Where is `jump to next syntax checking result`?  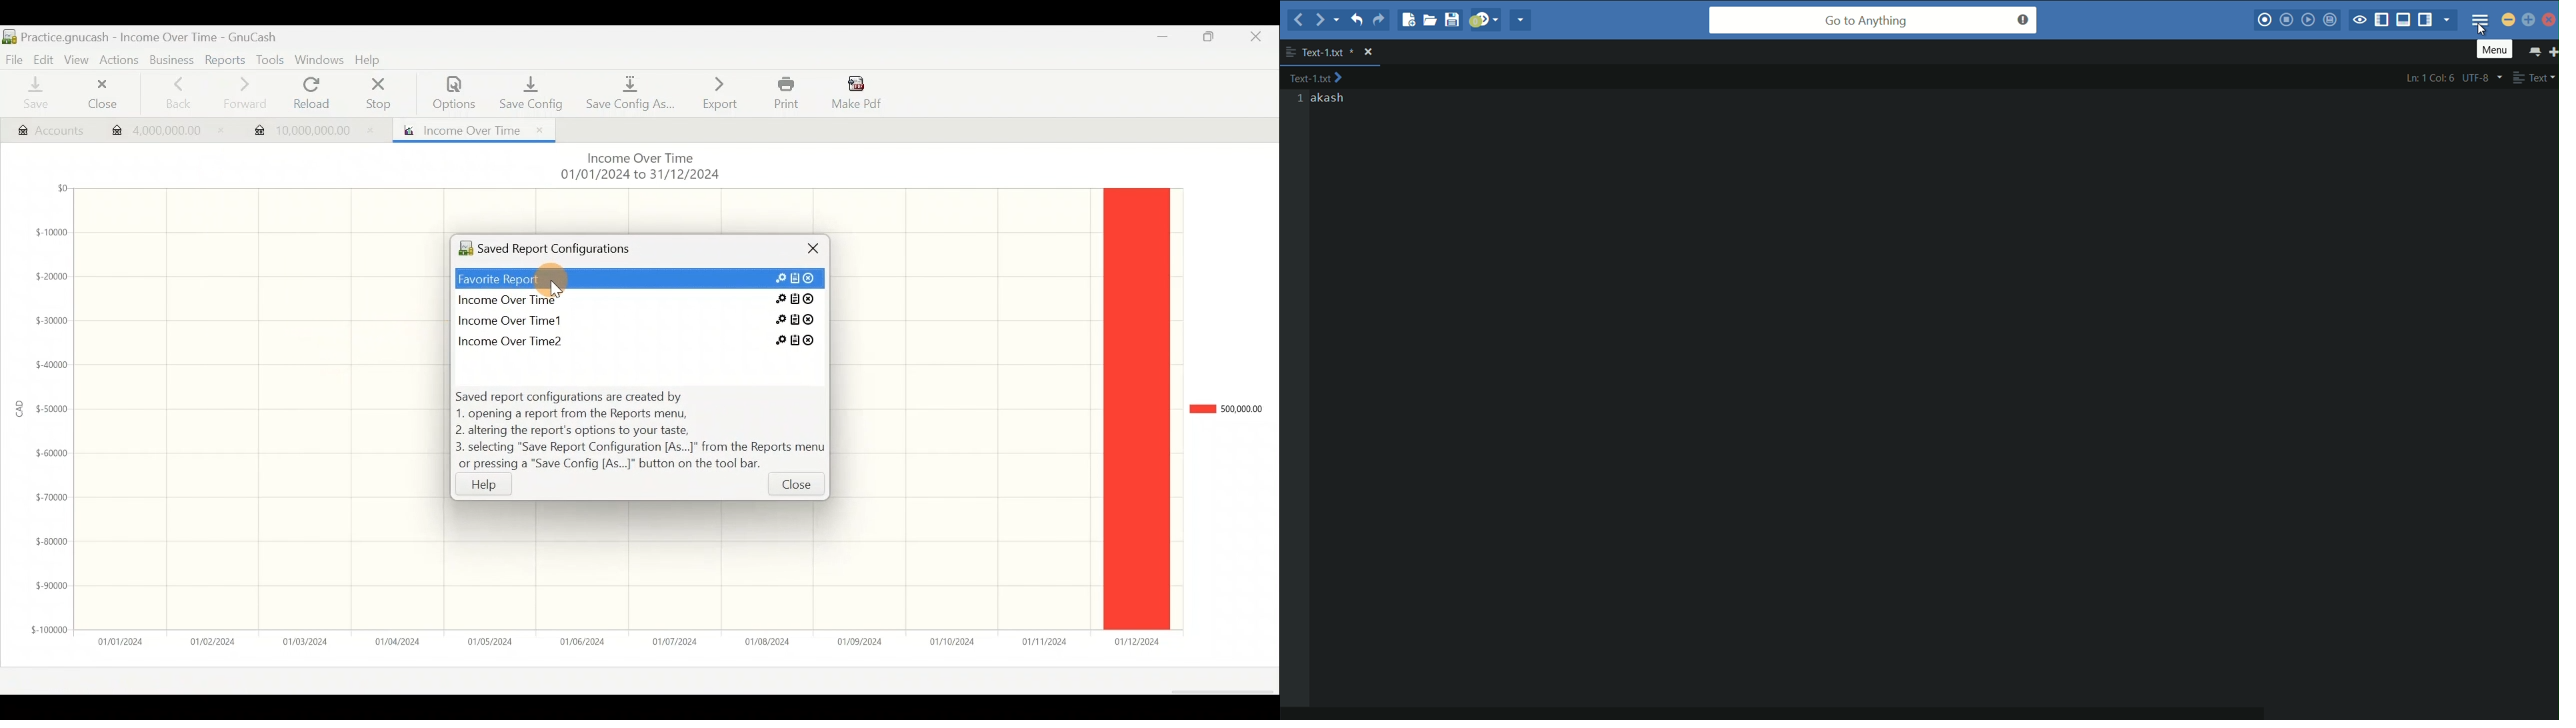 jump to next syntax checking result is located at coordinates (1484, 19).